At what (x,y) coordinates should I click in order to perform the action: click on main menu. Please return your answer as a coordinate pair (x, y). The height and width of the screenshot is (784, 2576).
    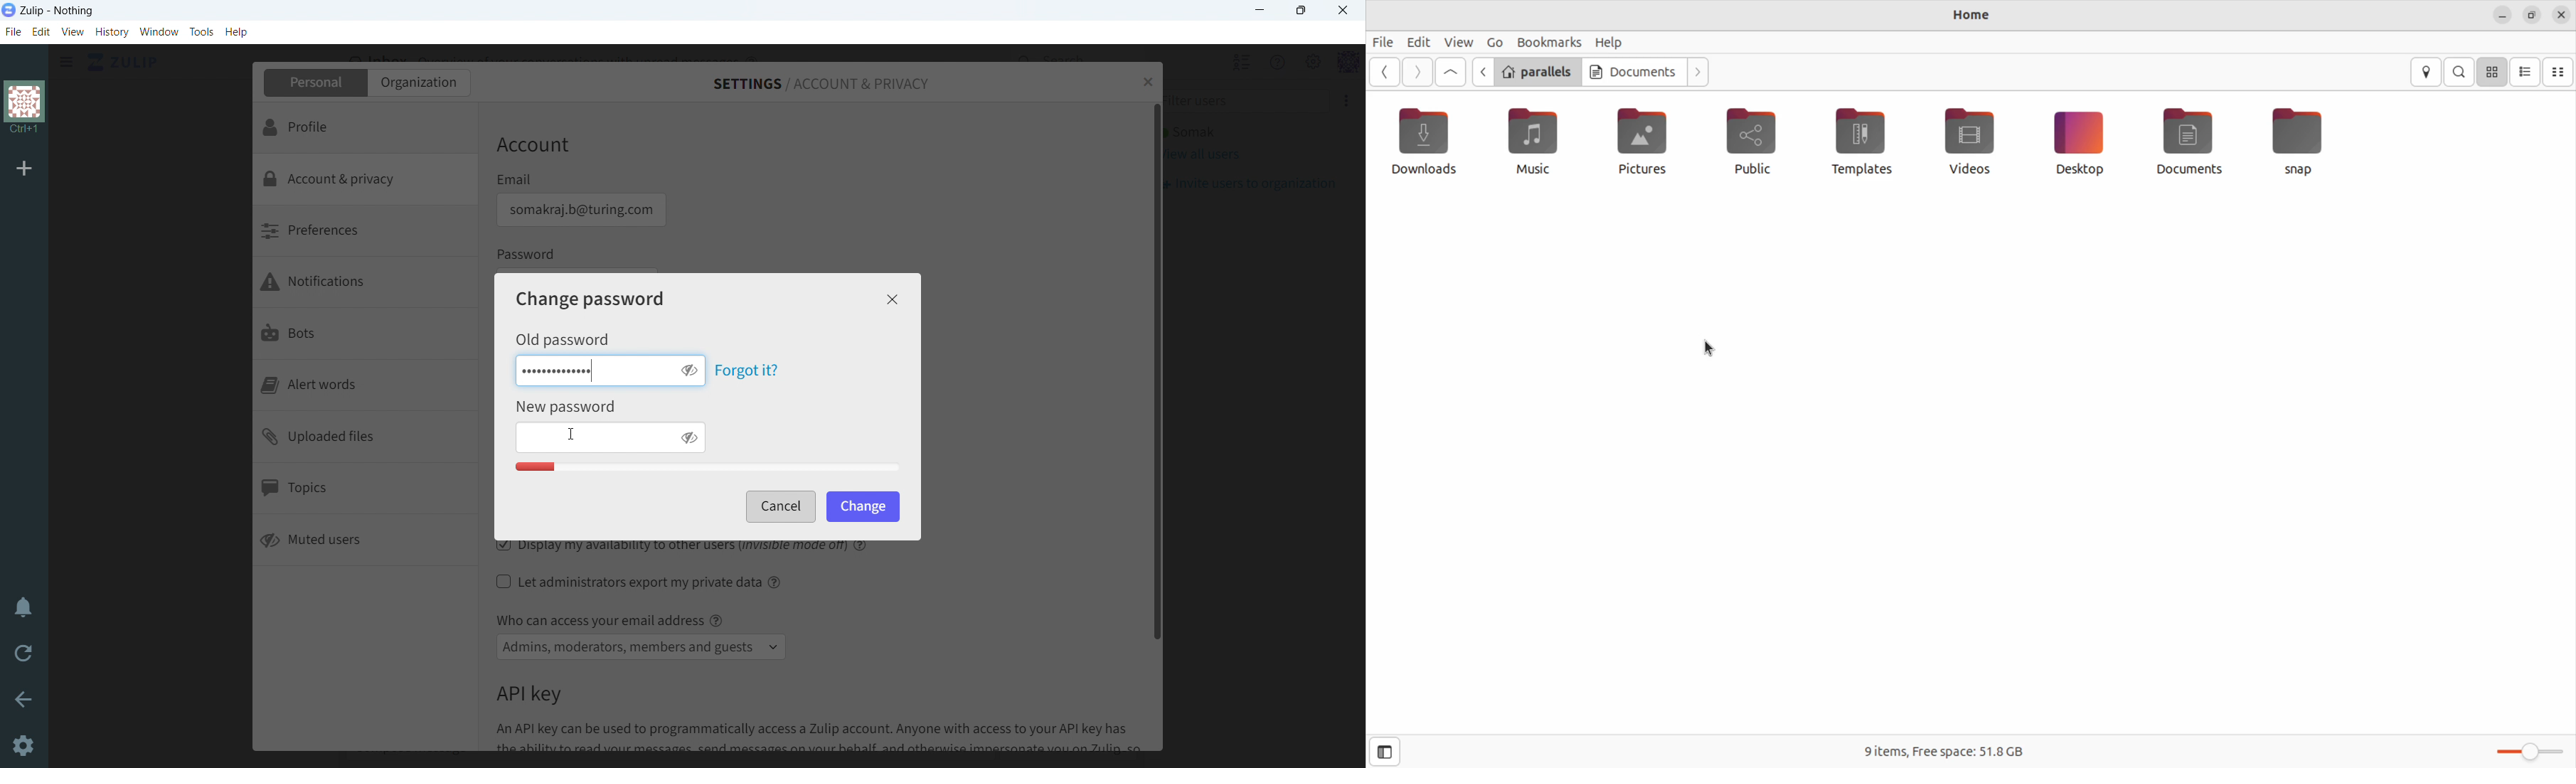
    Looking at the image, I should click on (1311, 63).